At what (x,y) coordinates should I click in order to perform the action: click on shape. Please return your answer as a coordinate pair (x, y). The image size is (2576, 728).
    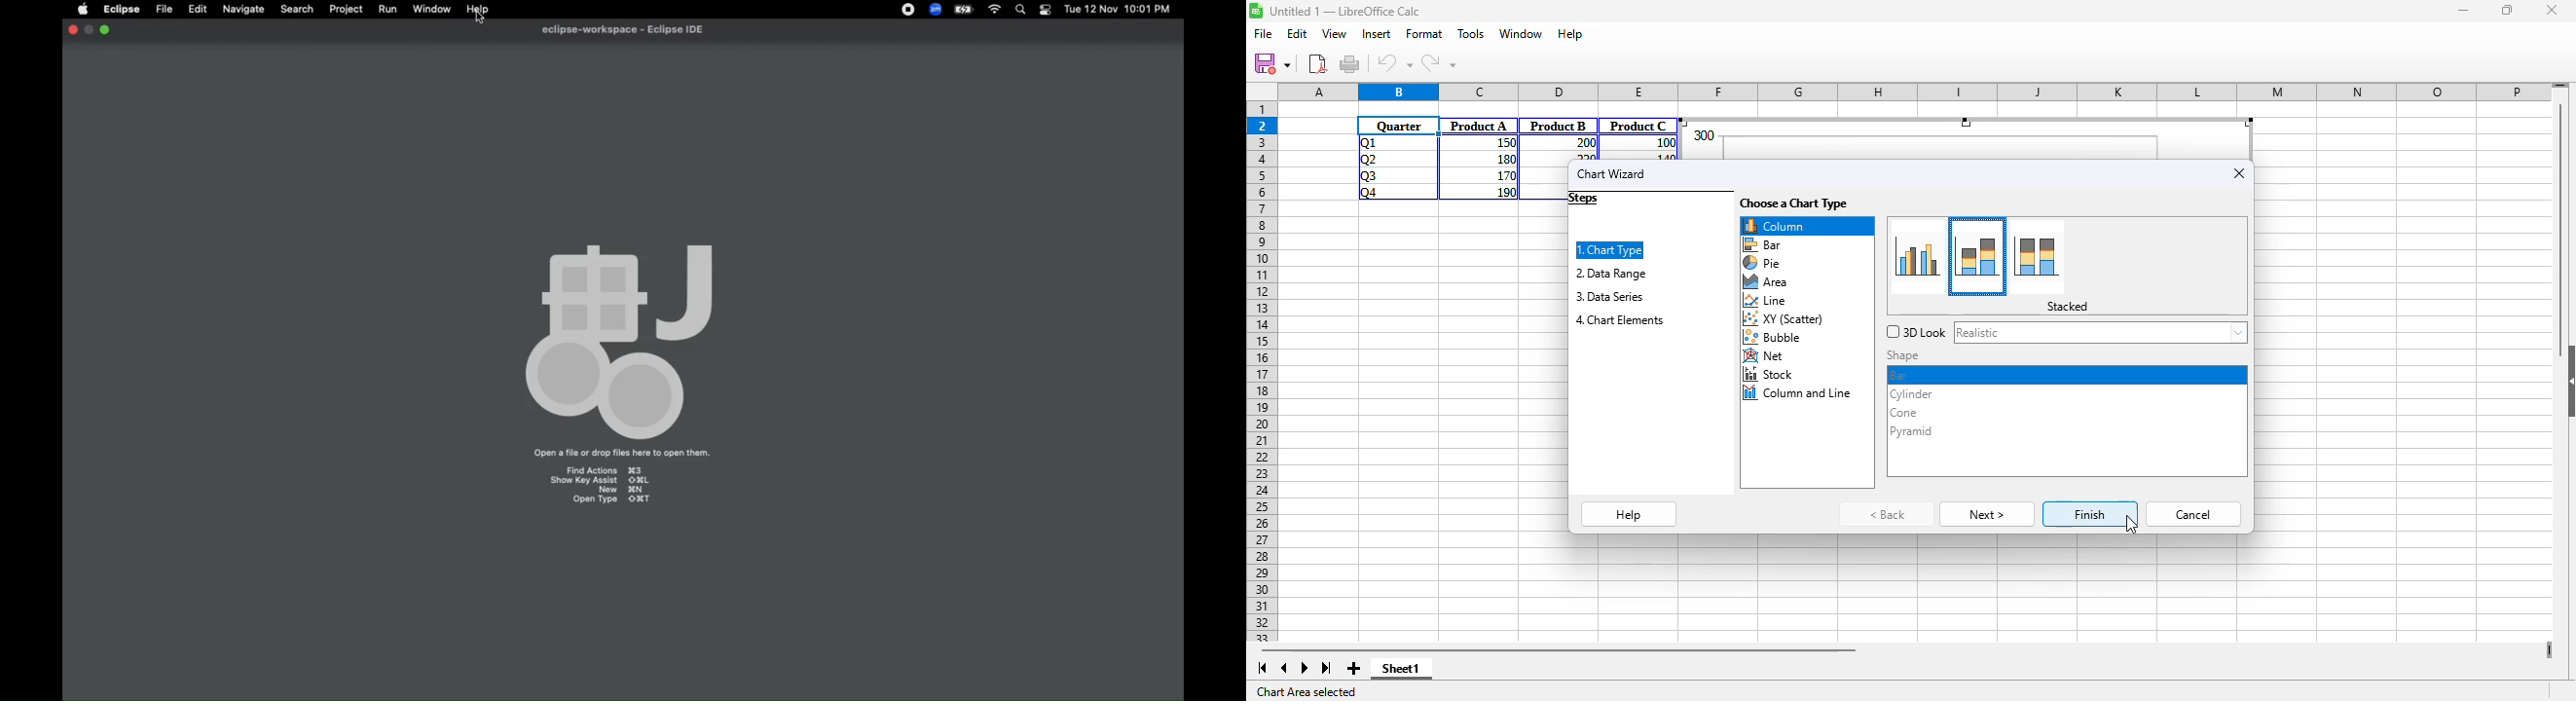
    Looking at the image, I should click on (1905, 355).